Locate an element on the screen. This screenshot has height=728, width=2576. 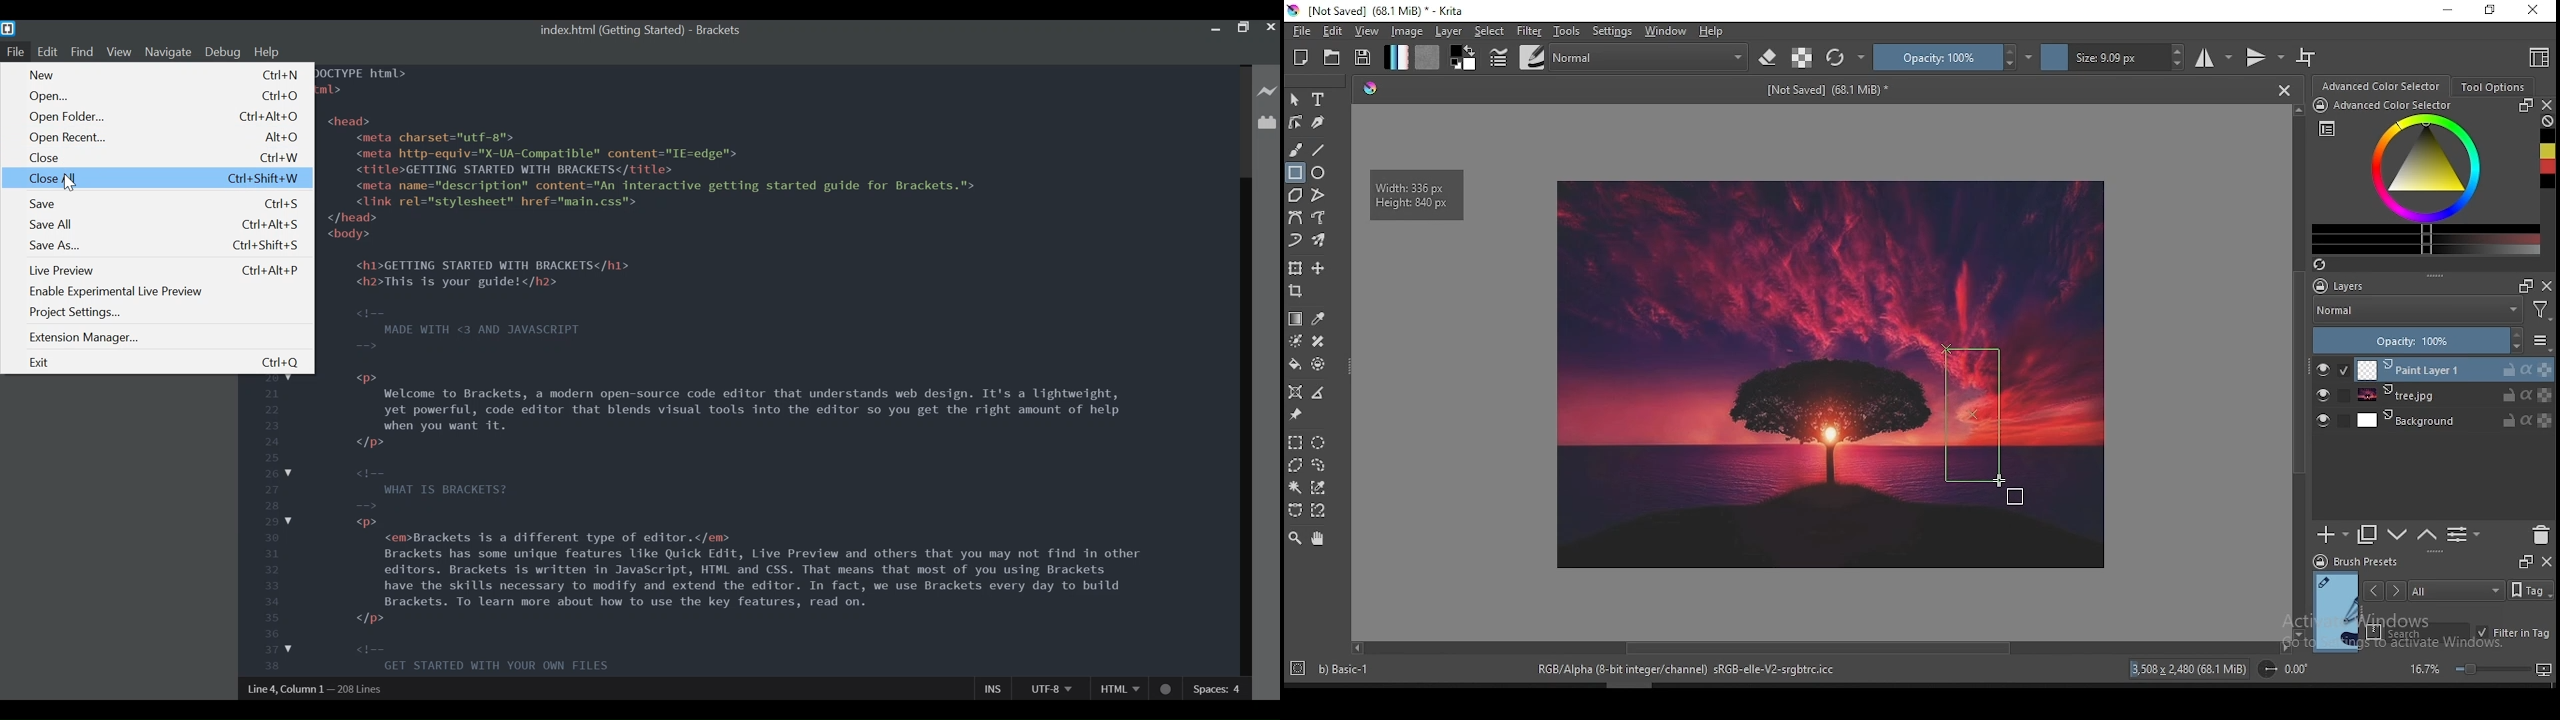
layer is located at coordinates (2453, 396).